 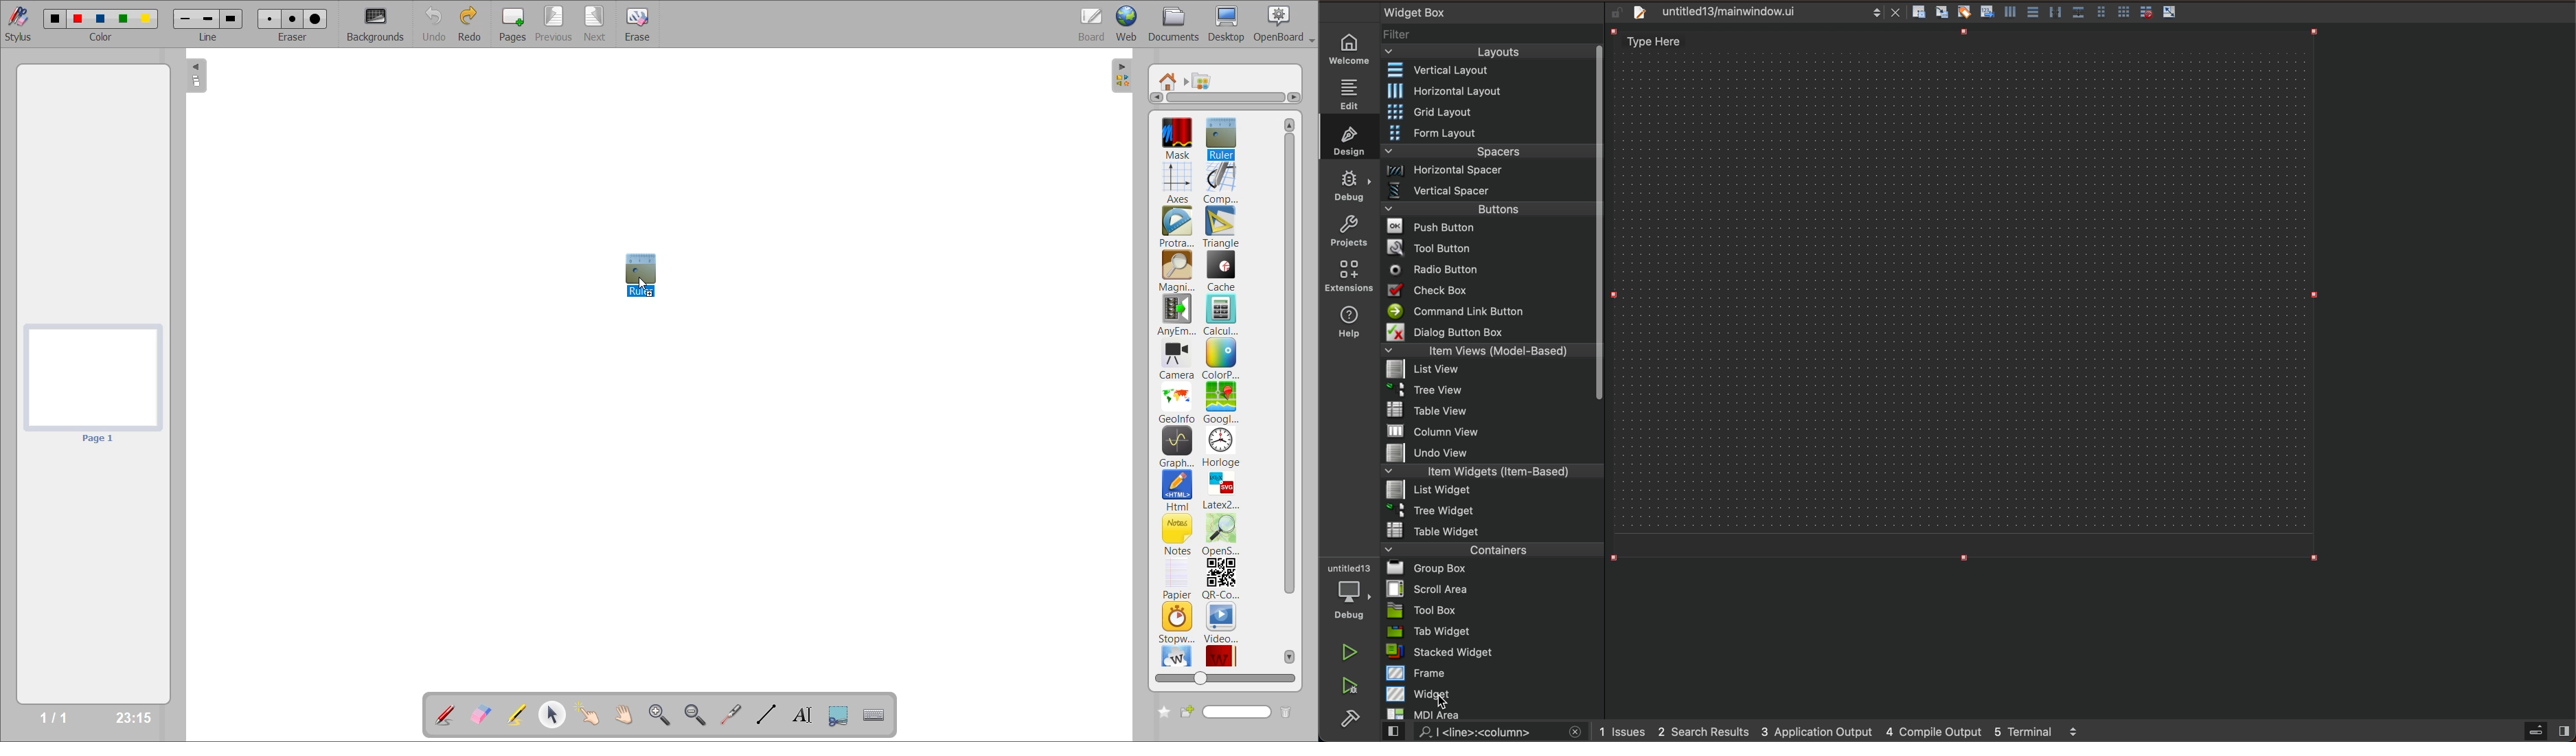 What do you see at coordinates (435, 23) in the screenshot?
I see `undo` at bounding box center [435, 23].